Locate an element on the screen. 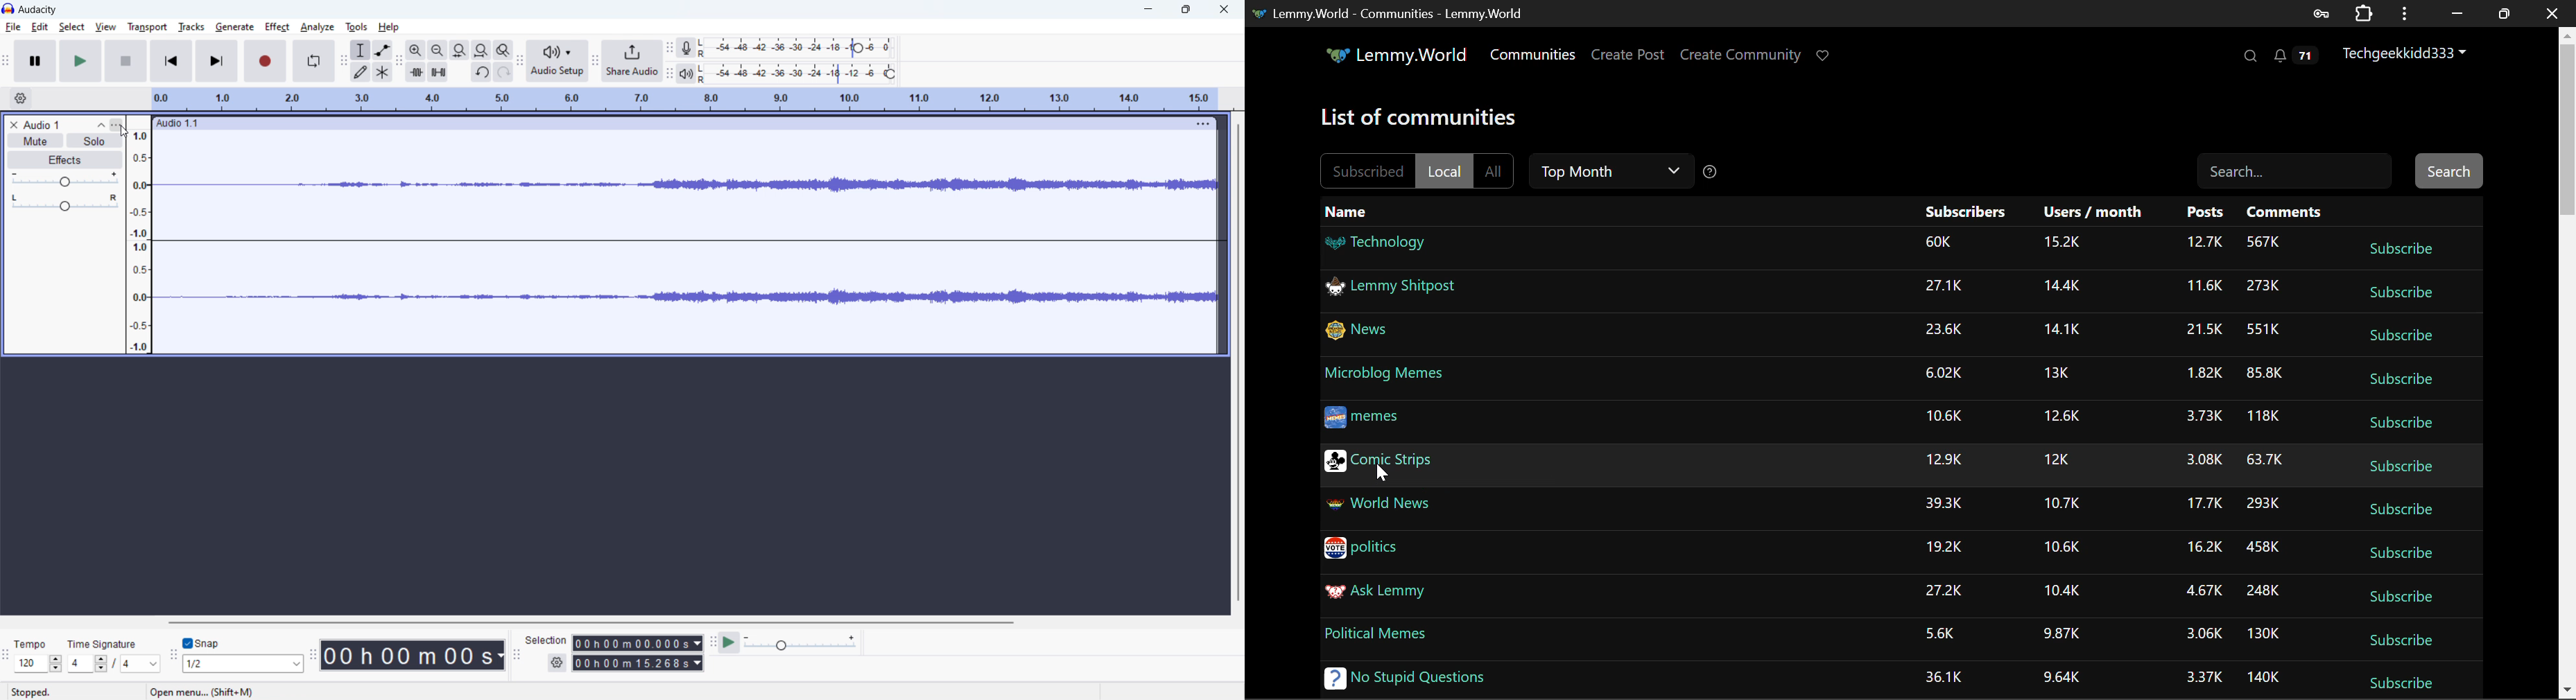  multi tool is located at coordinates (382, 72).